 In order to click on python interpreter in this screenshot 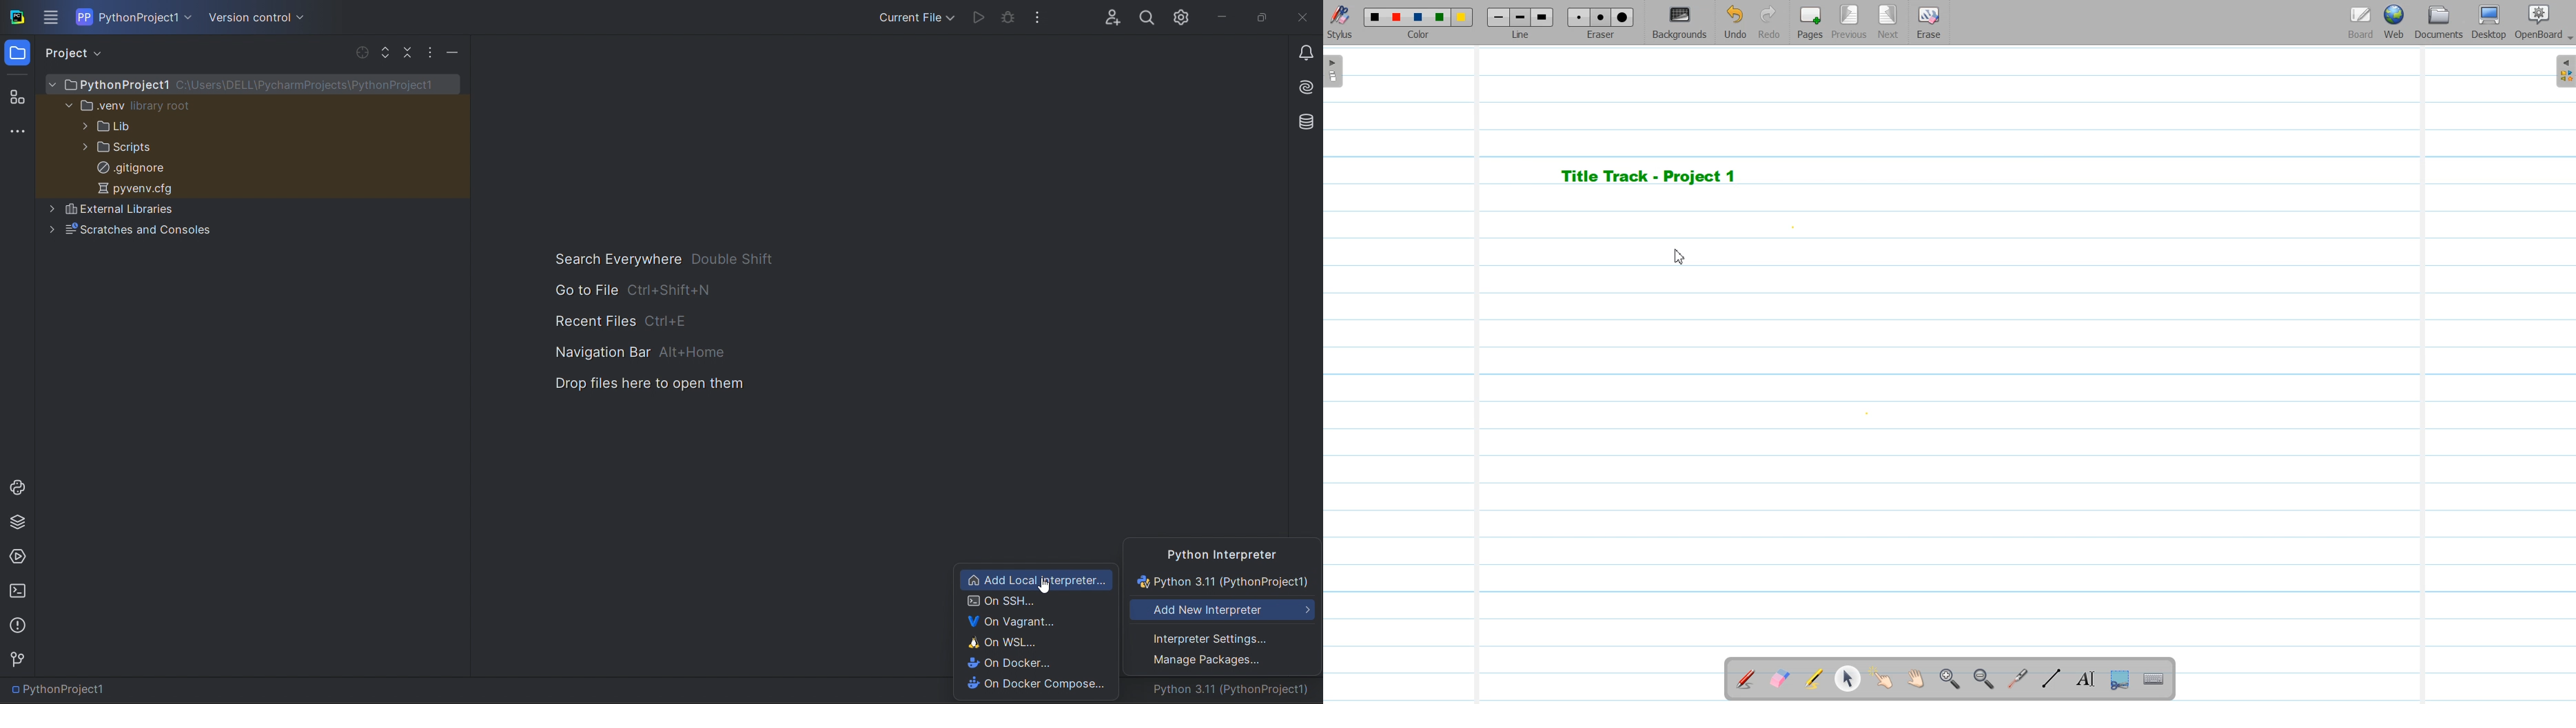, I will do `click(1223, 553)`.